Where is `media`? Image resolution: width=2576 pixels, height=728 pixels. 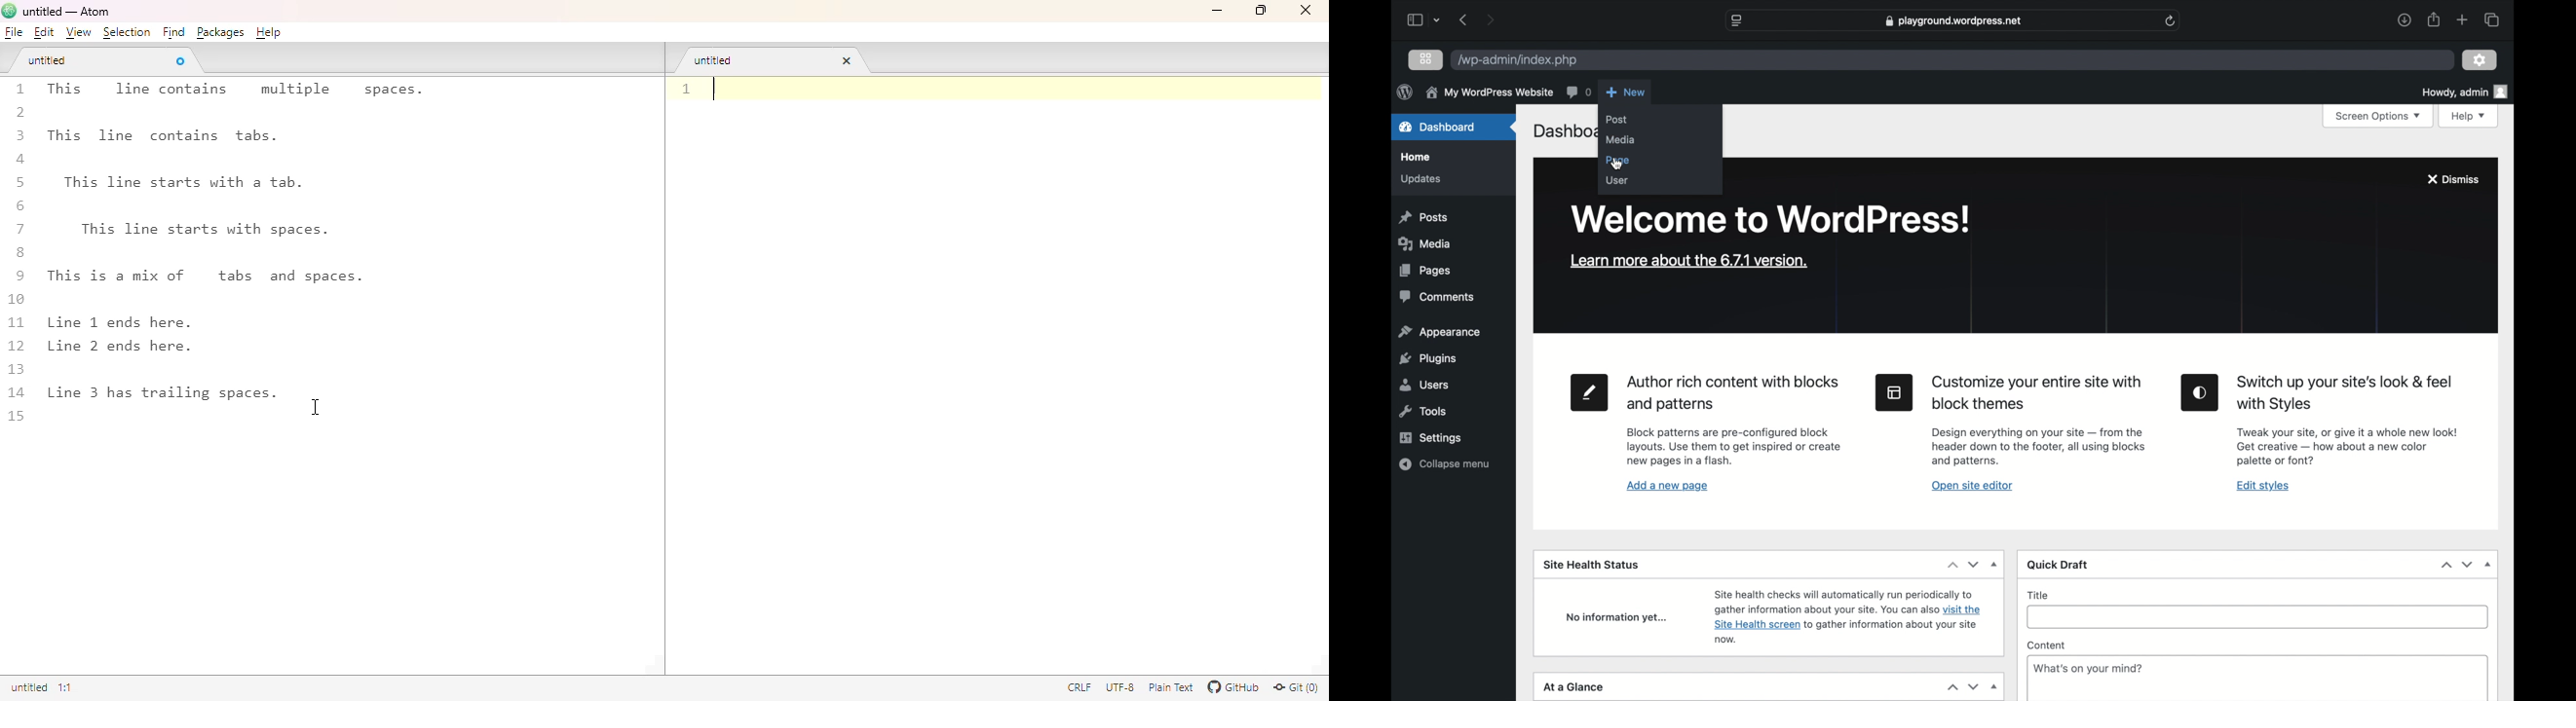 media is located at coordinates (1621, 140).